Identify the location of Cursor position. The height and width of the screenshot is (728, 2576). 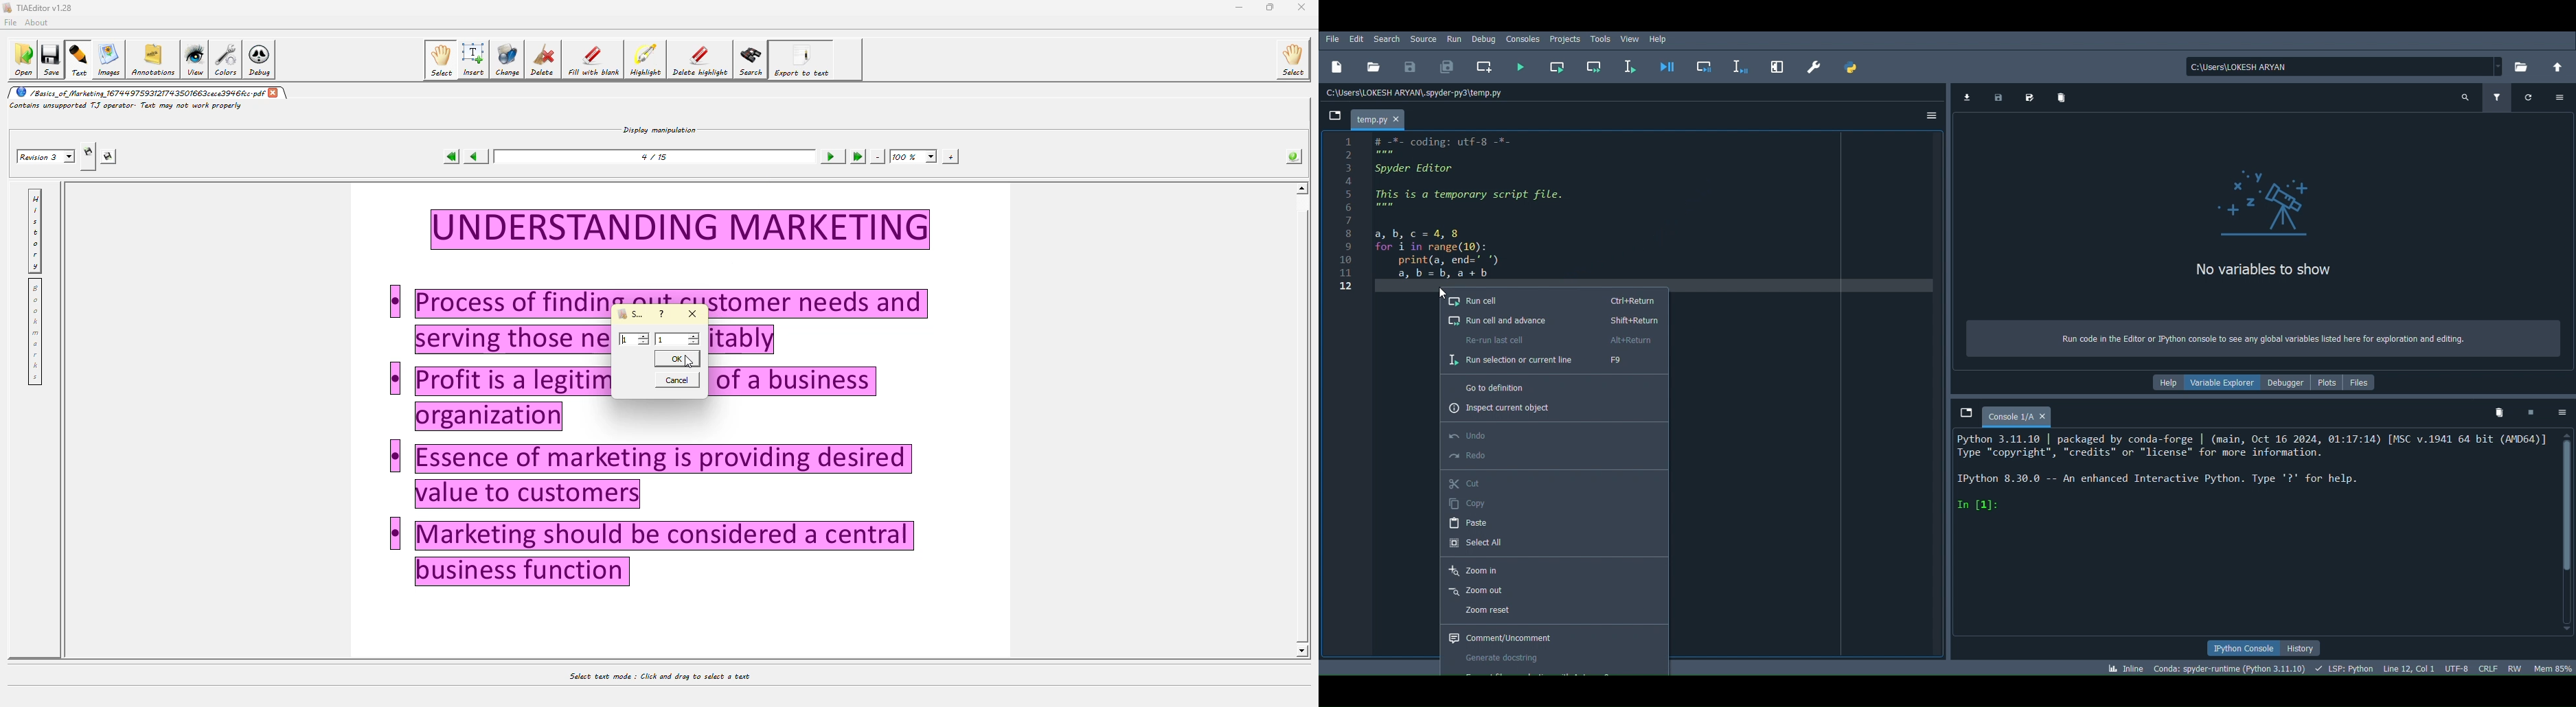
(2410, 668).